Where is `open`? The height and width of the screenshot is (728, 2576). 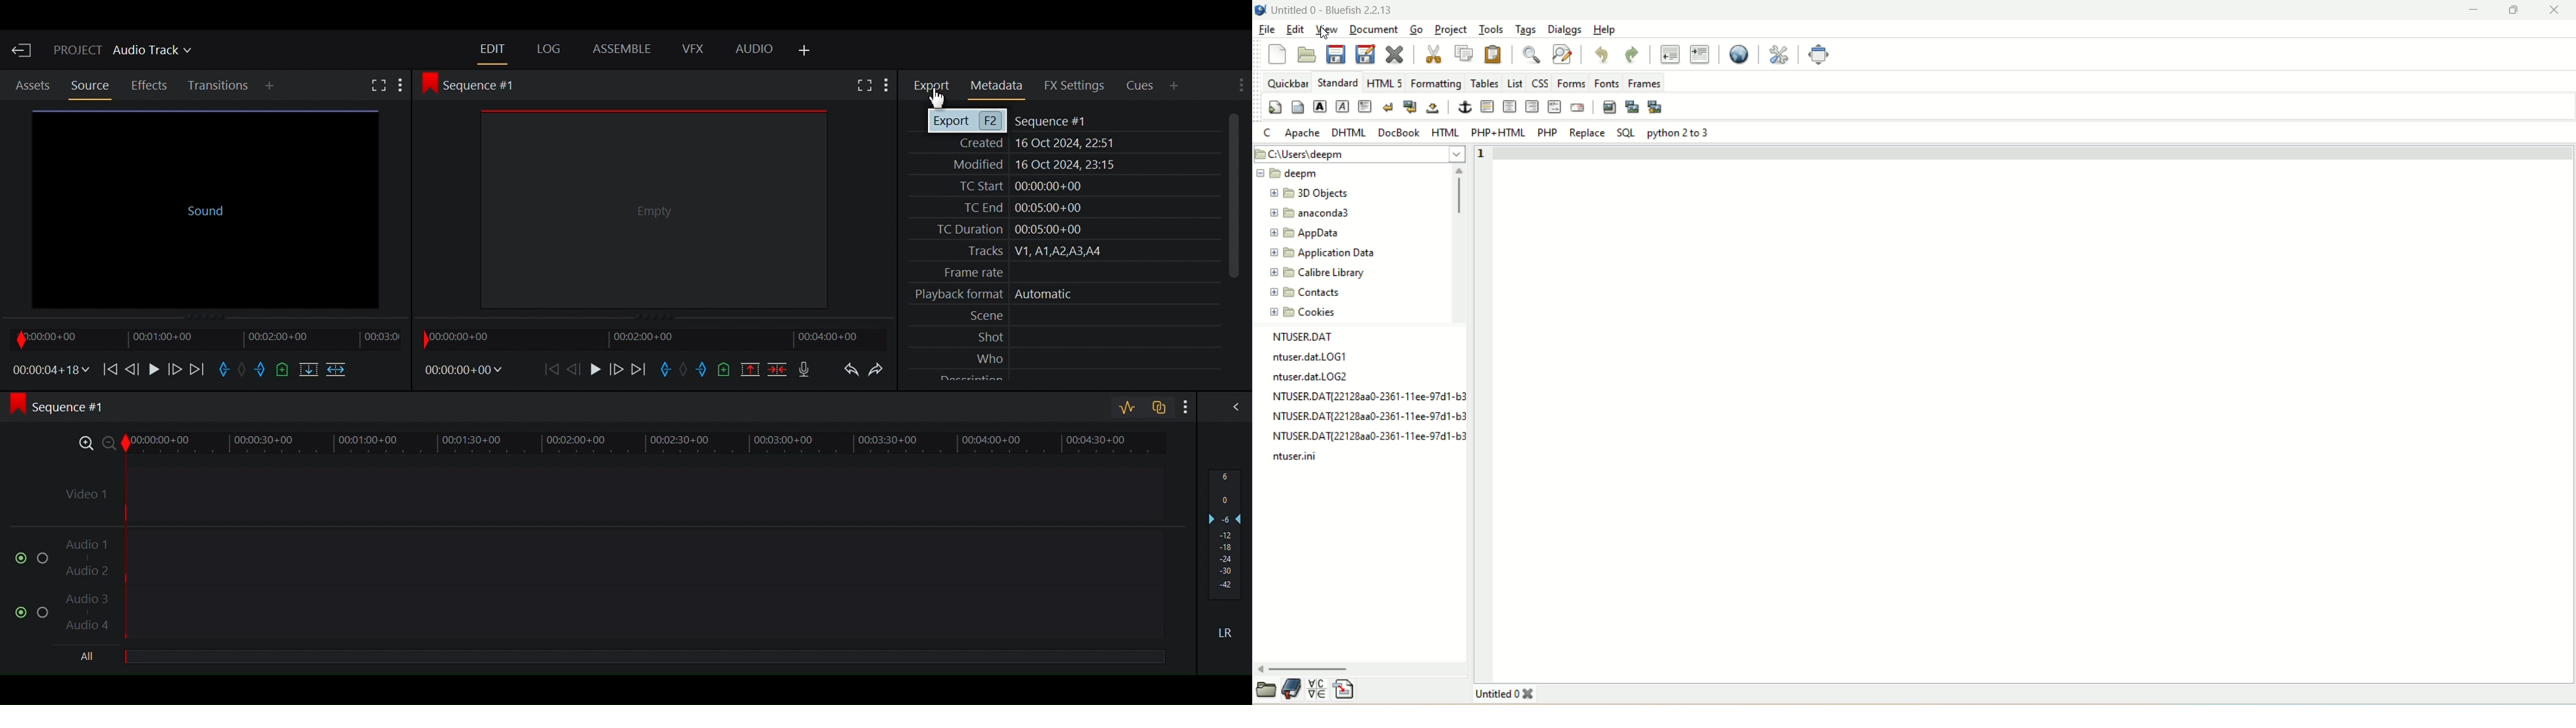
open is located at coordinates (1307, 53).